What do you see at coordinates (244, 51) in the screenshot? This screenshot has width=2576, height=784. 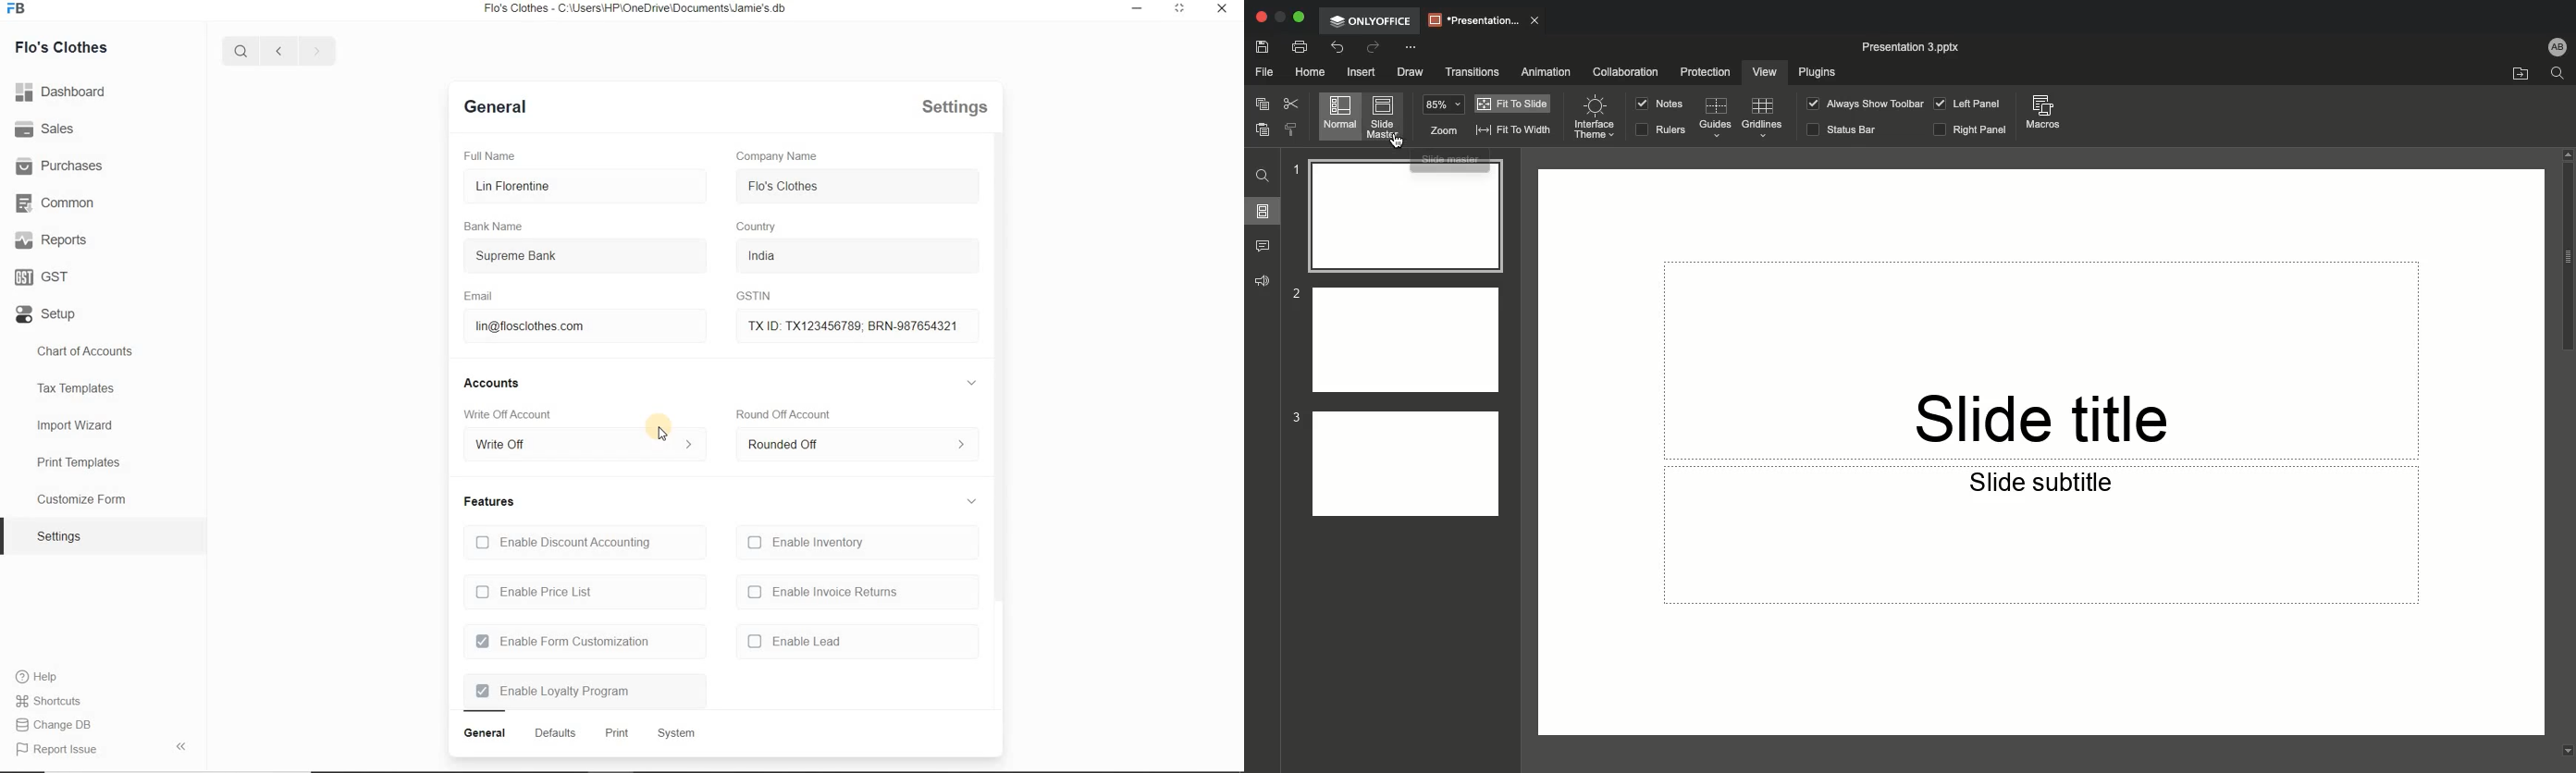 I see `search` at bounding box center [244, 51].